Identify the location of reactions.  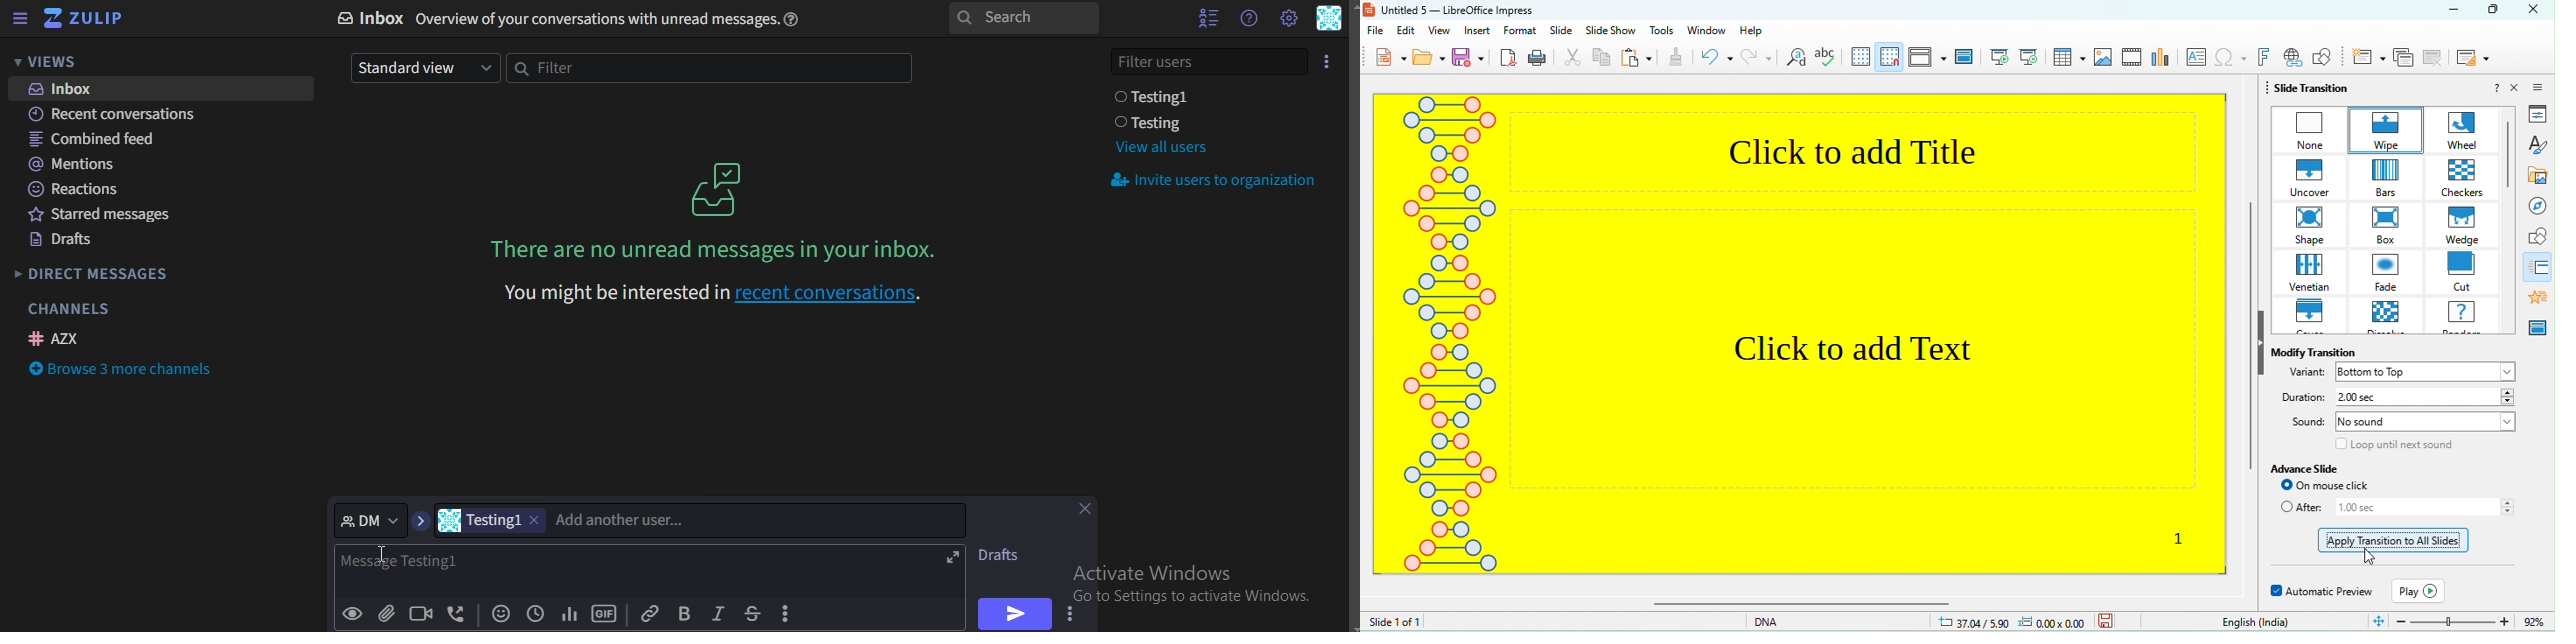
(76, 189).